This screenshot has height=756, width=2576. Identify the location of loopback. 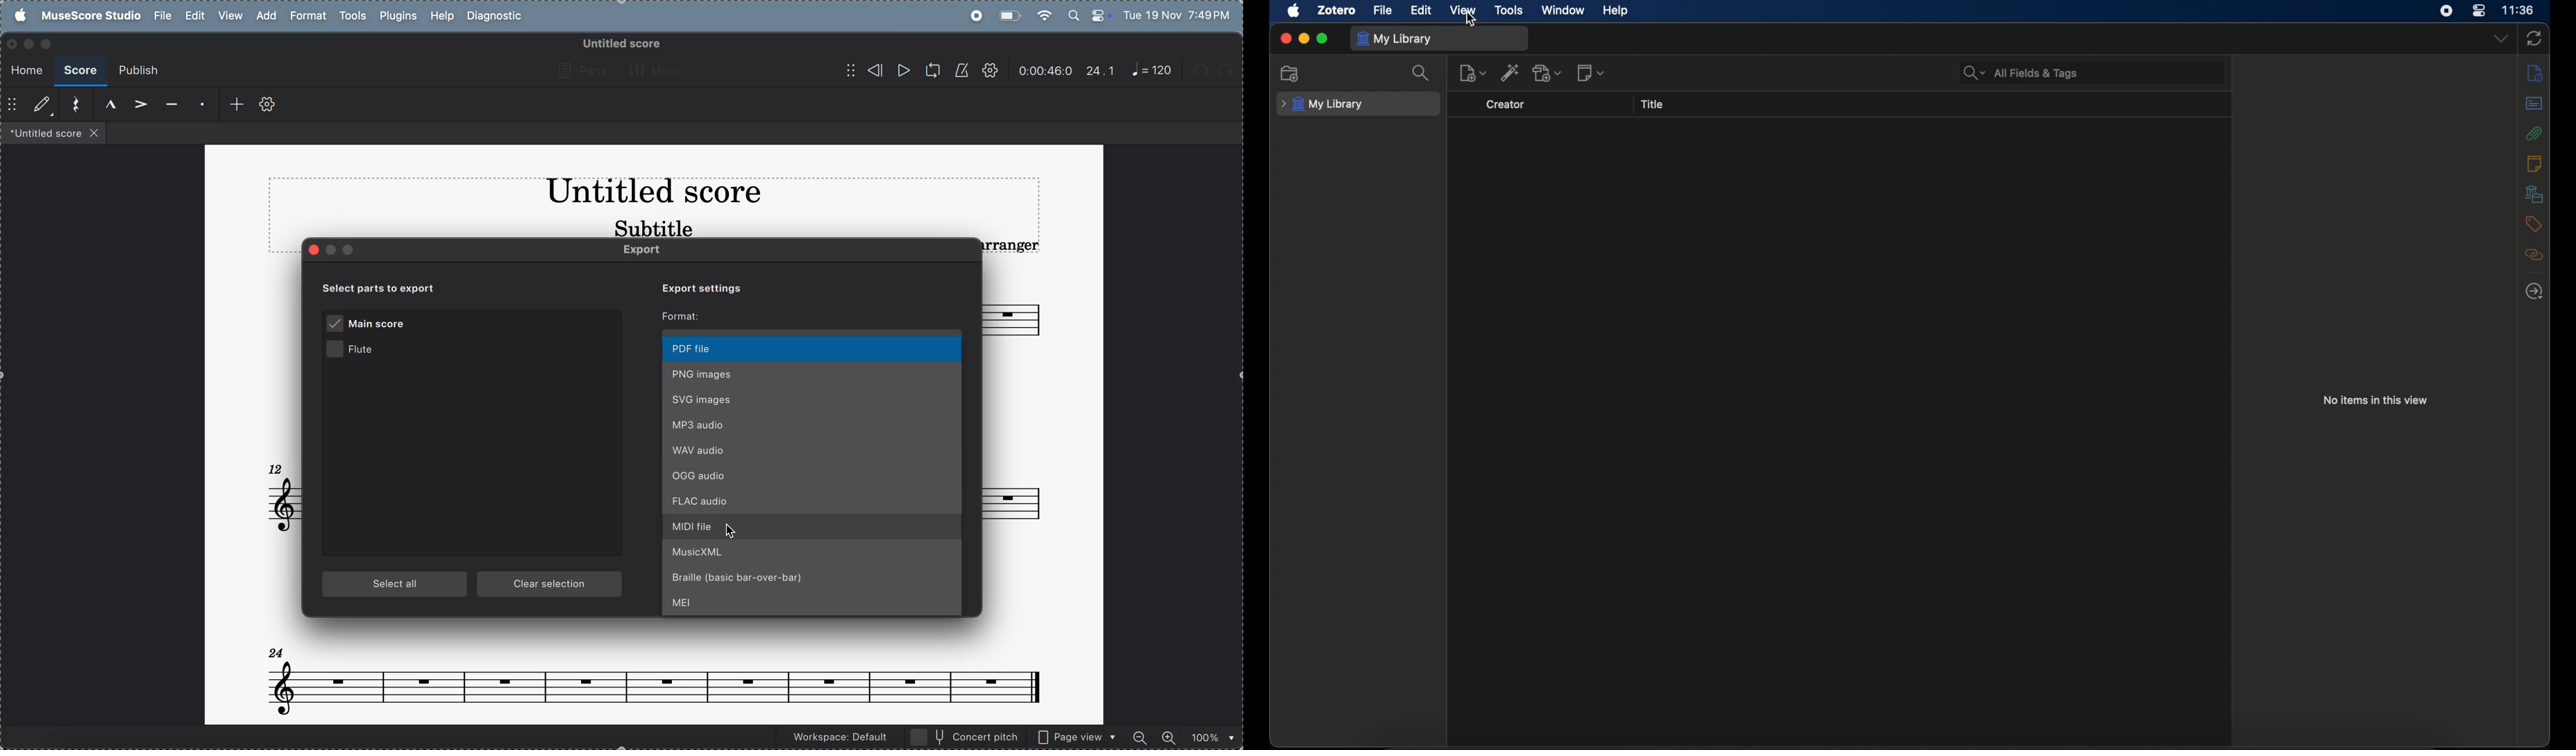
(929, 71).